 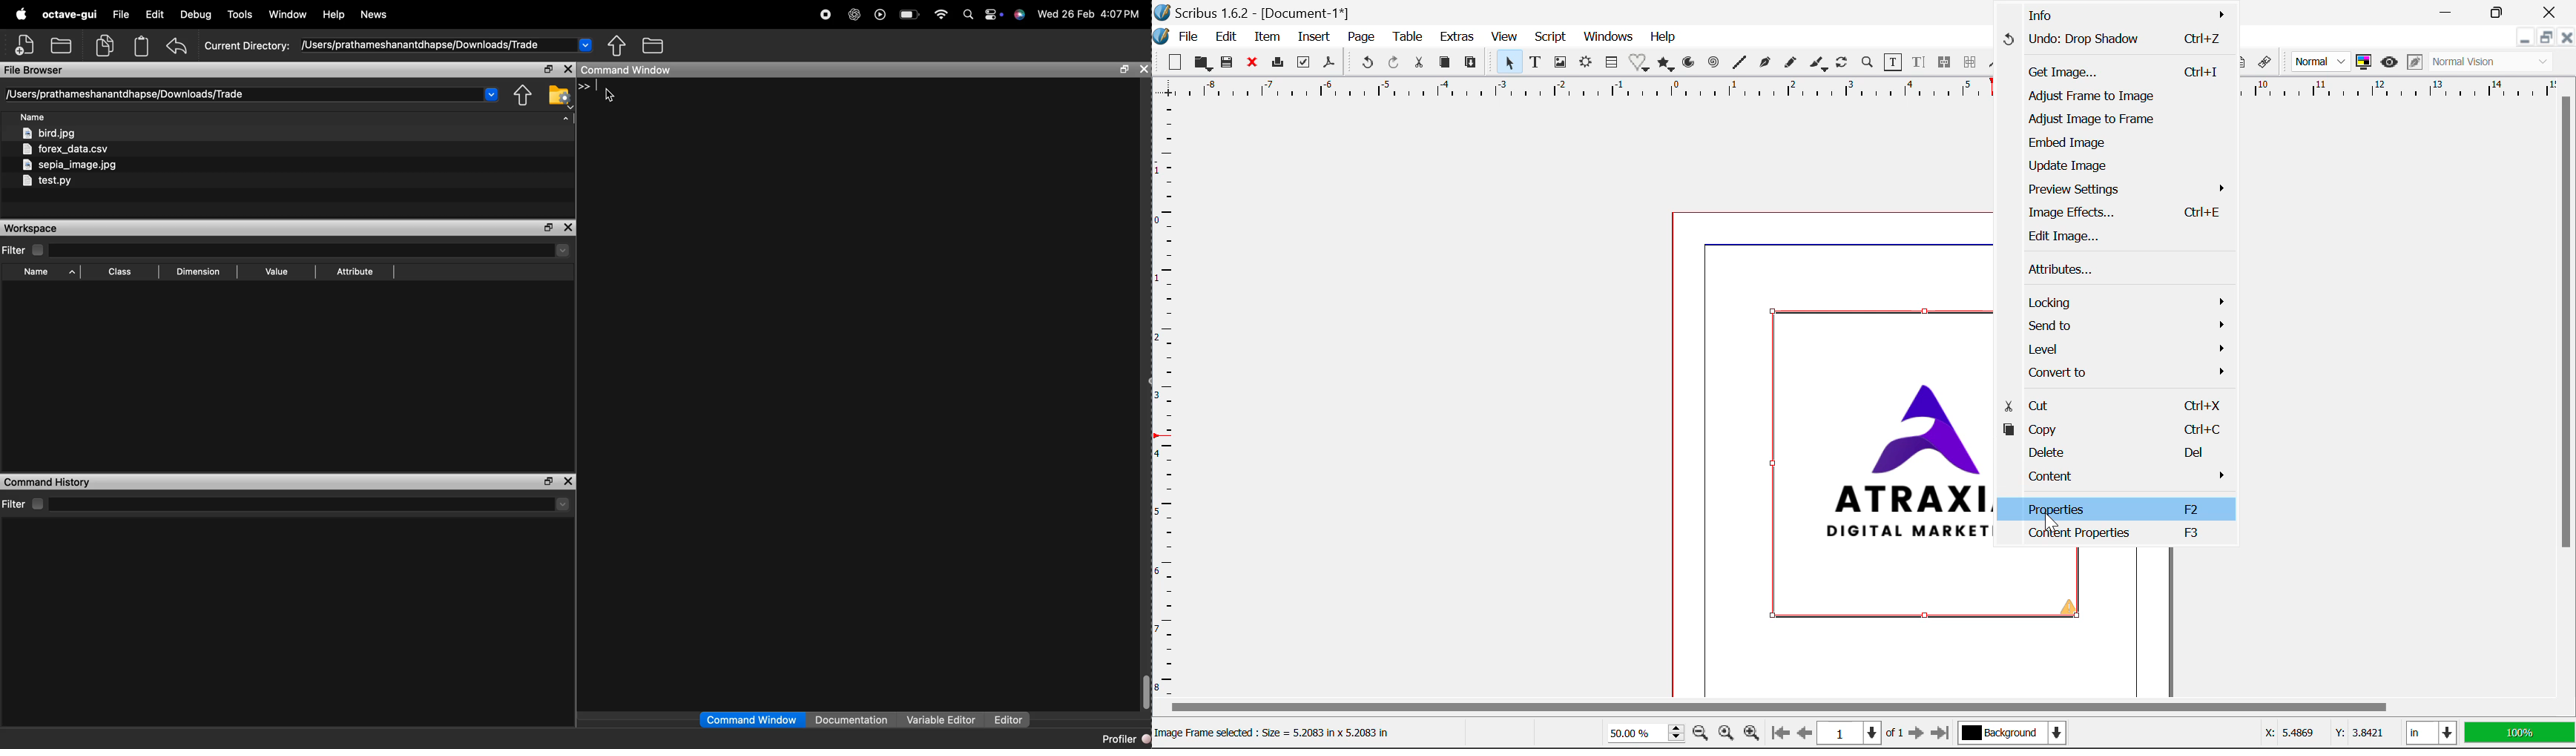 I want to click on share, so click(x=523, y=96).